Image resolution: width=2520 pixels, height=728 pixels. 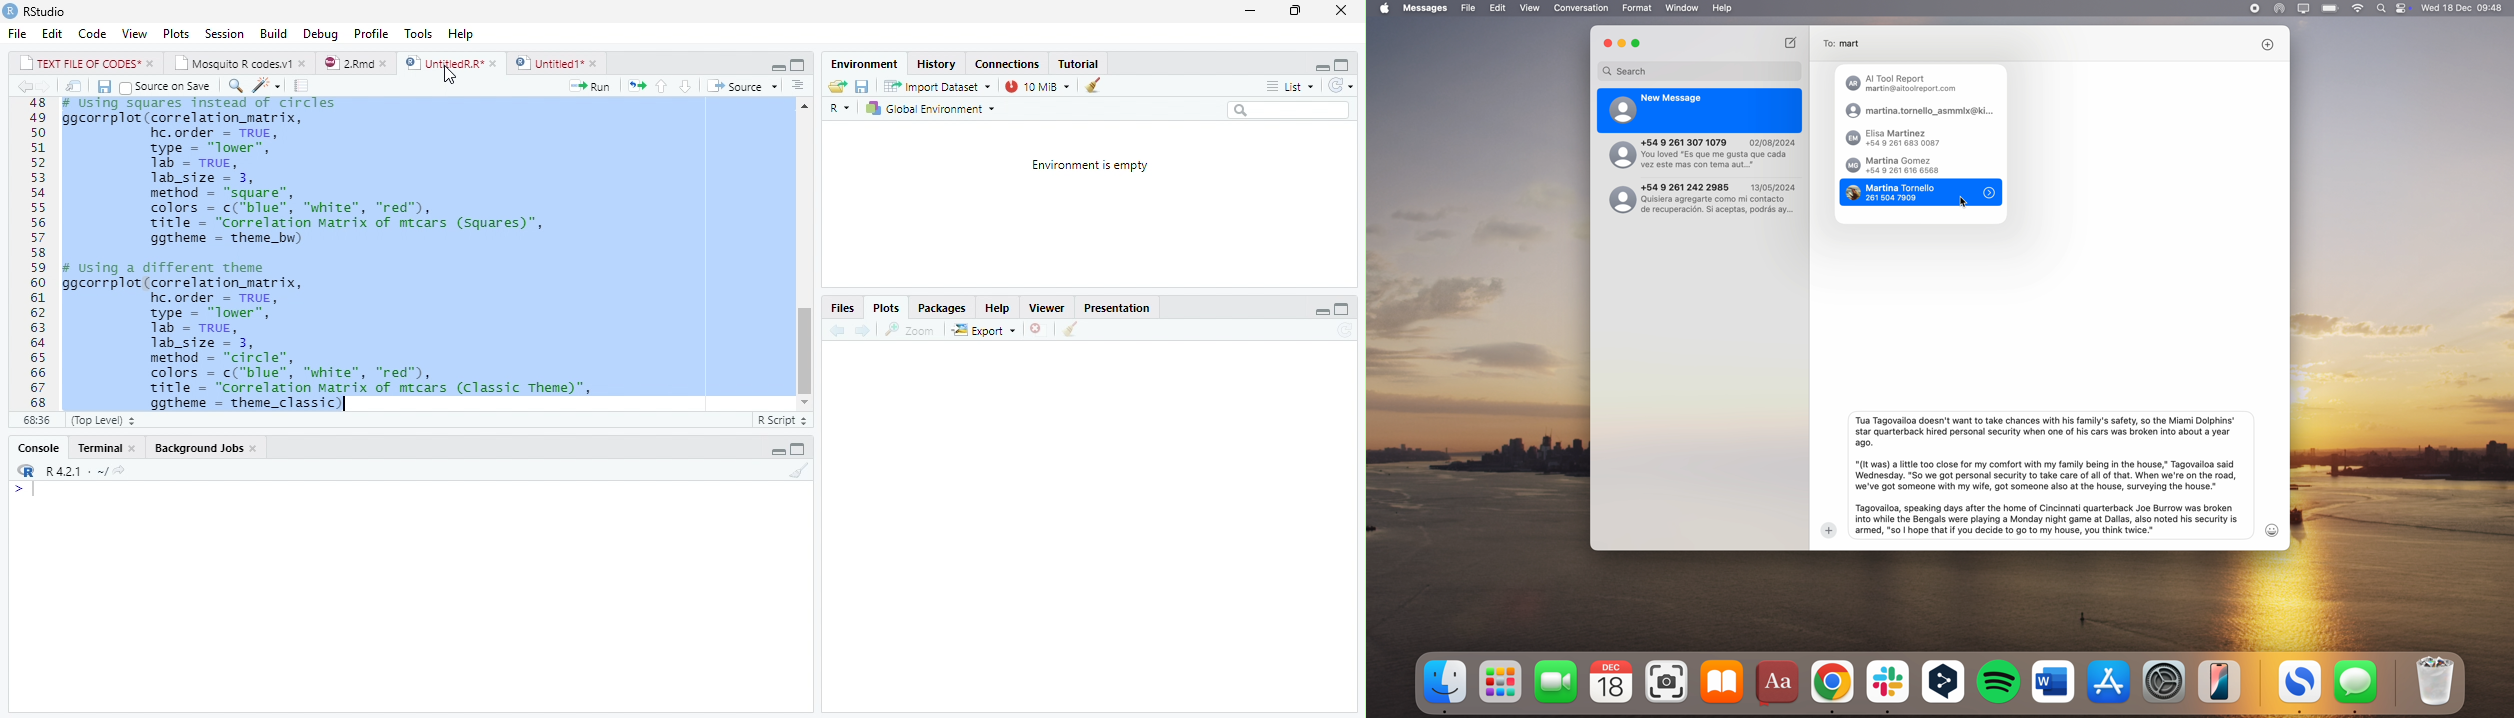 I want to click on iBooks, so click(x=1722, y=682).